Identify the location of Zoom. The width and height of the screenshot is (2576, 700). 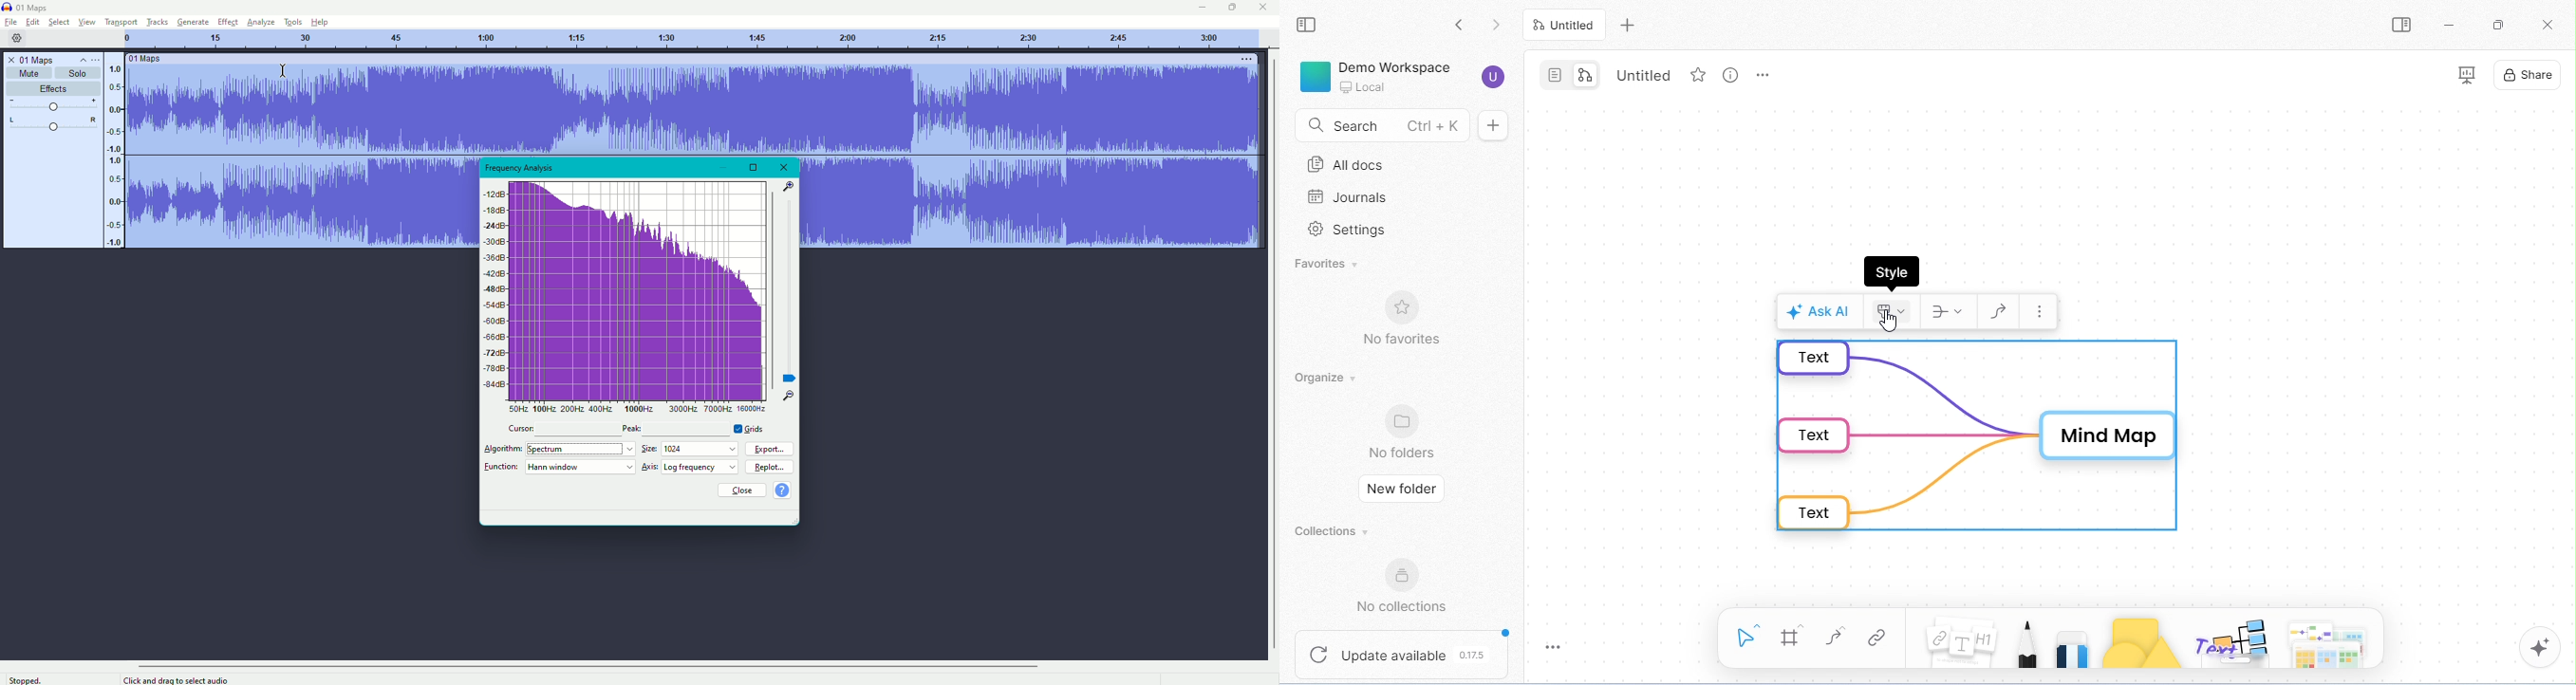
(791, 291).